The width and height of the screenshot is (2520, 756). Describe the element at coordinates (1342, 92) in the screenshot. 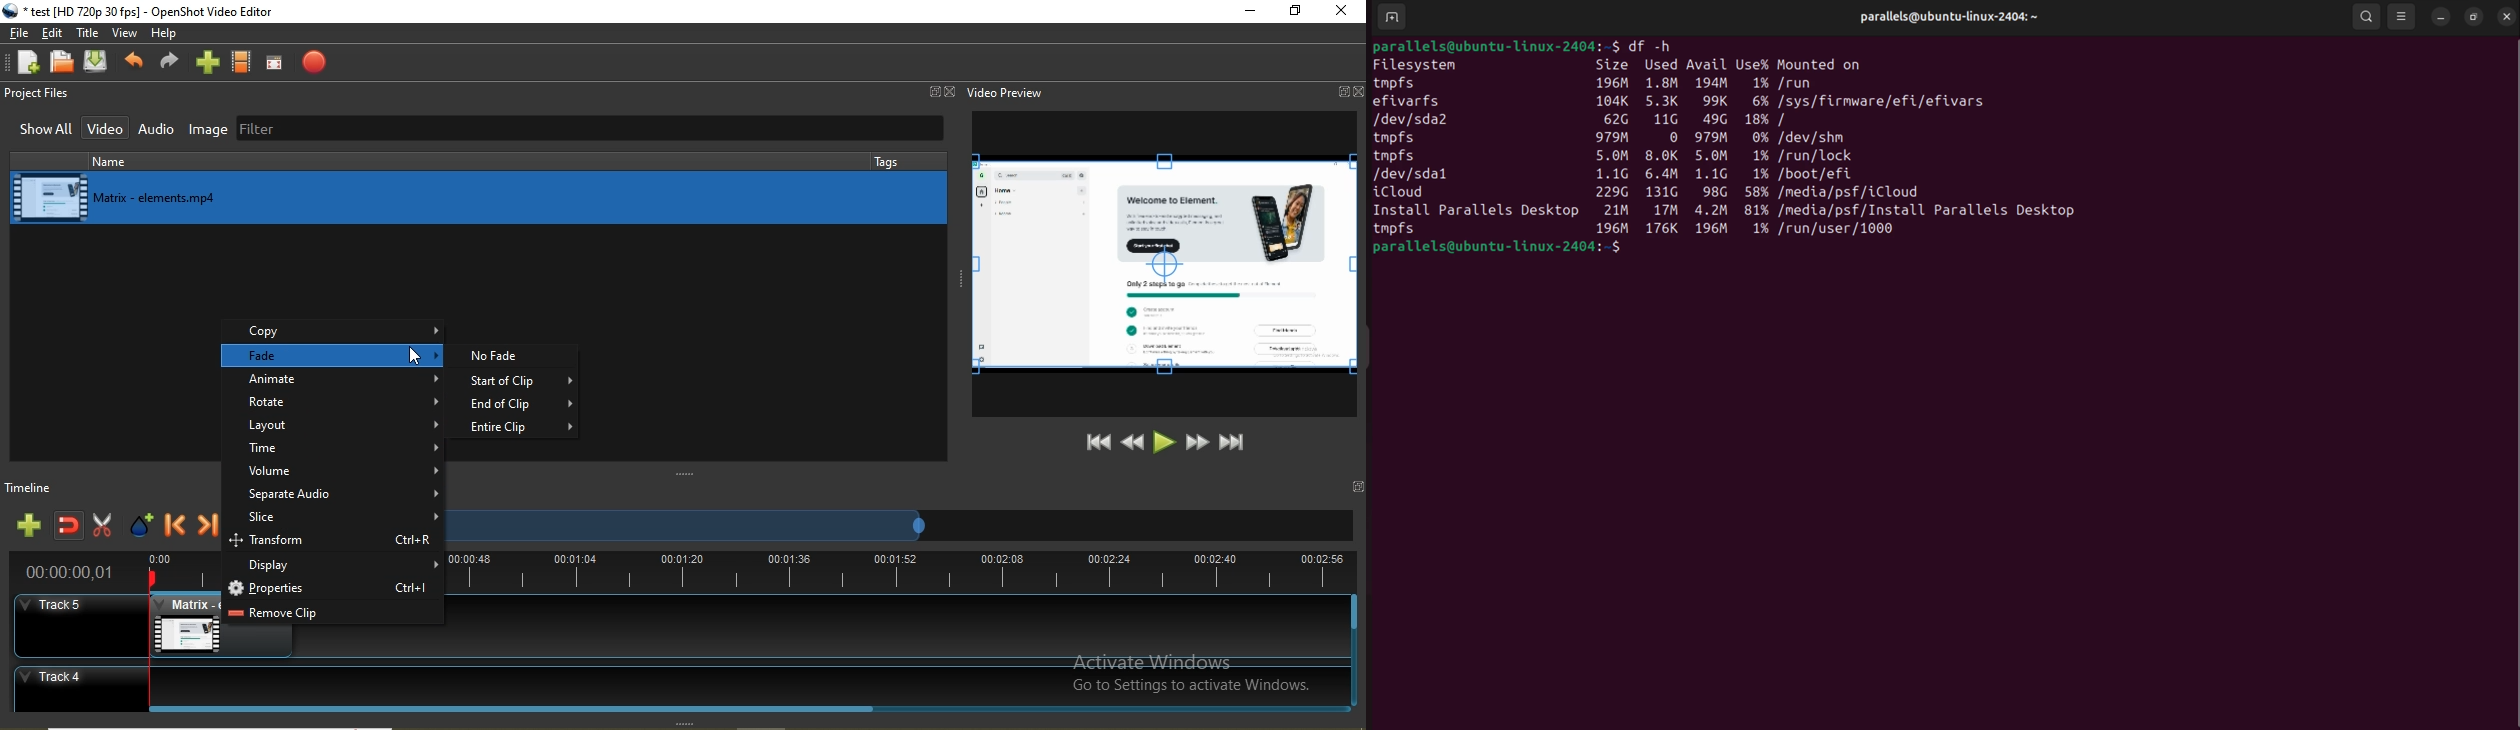

I see `Window ` at that location.